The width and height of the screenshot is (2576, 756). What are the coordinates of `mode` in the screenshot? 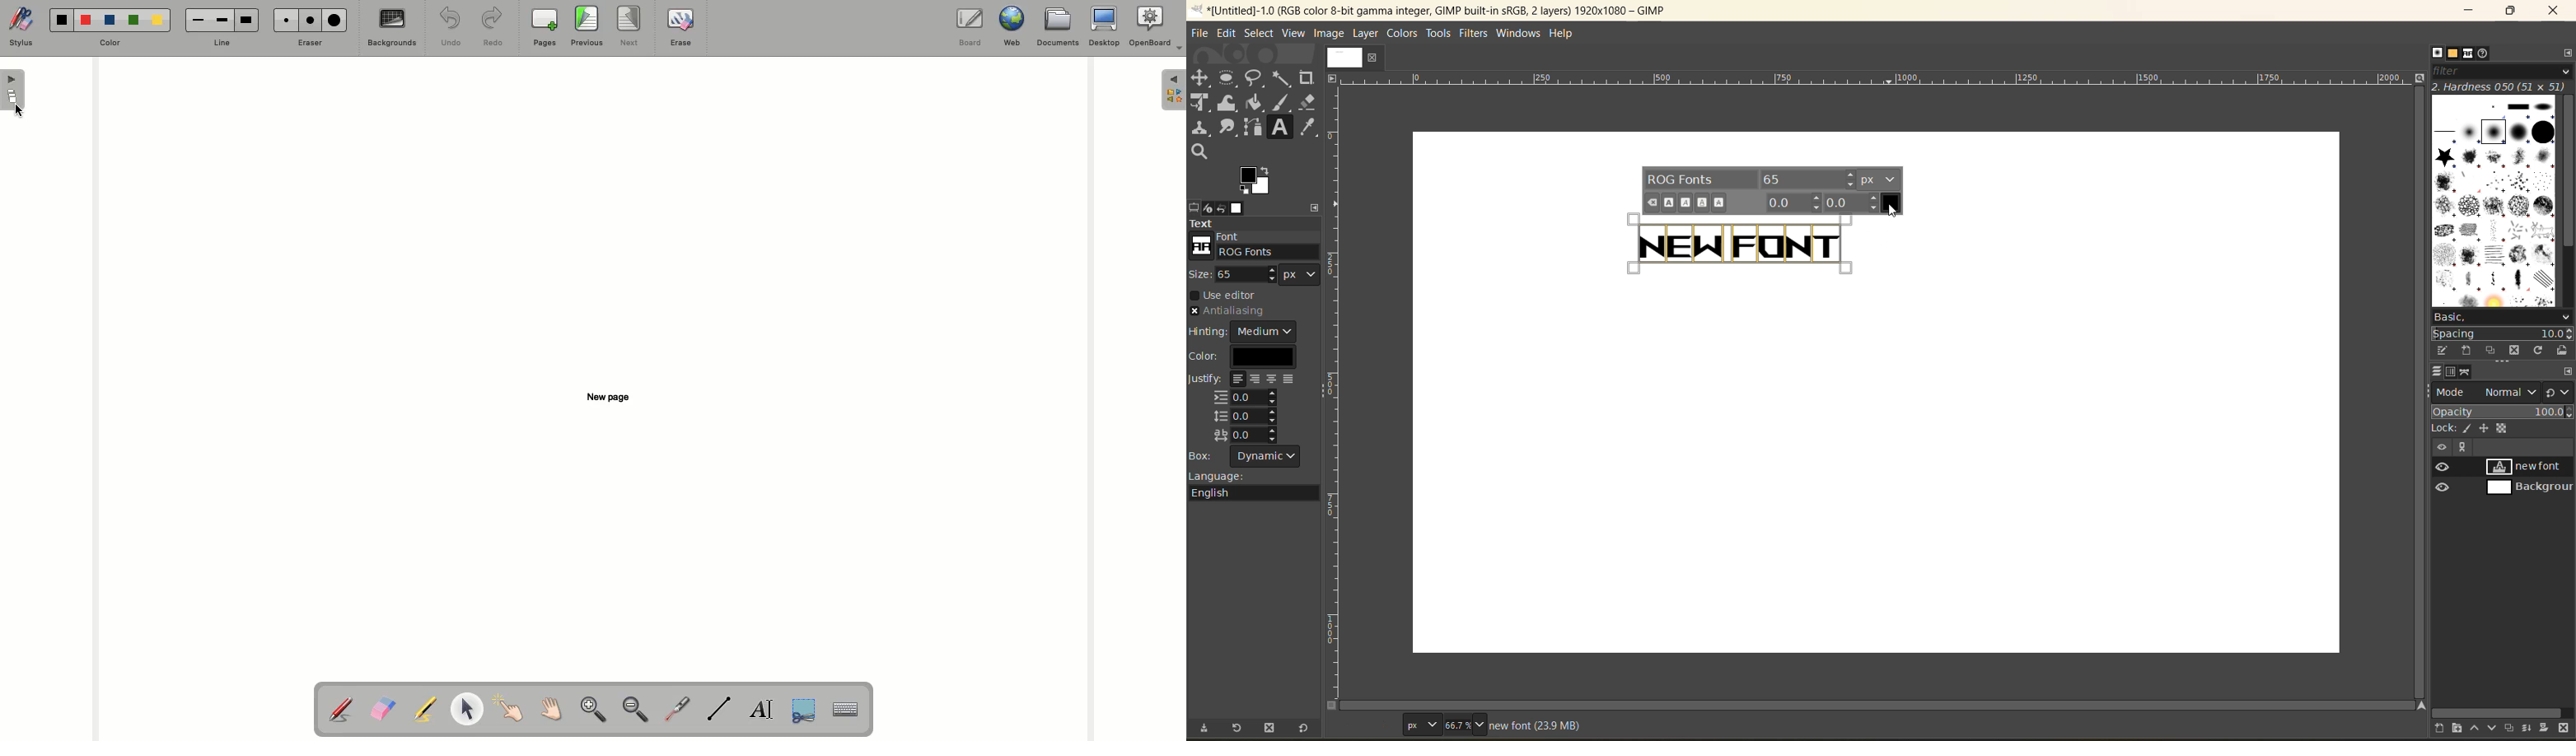 It's located at (2487, 391).